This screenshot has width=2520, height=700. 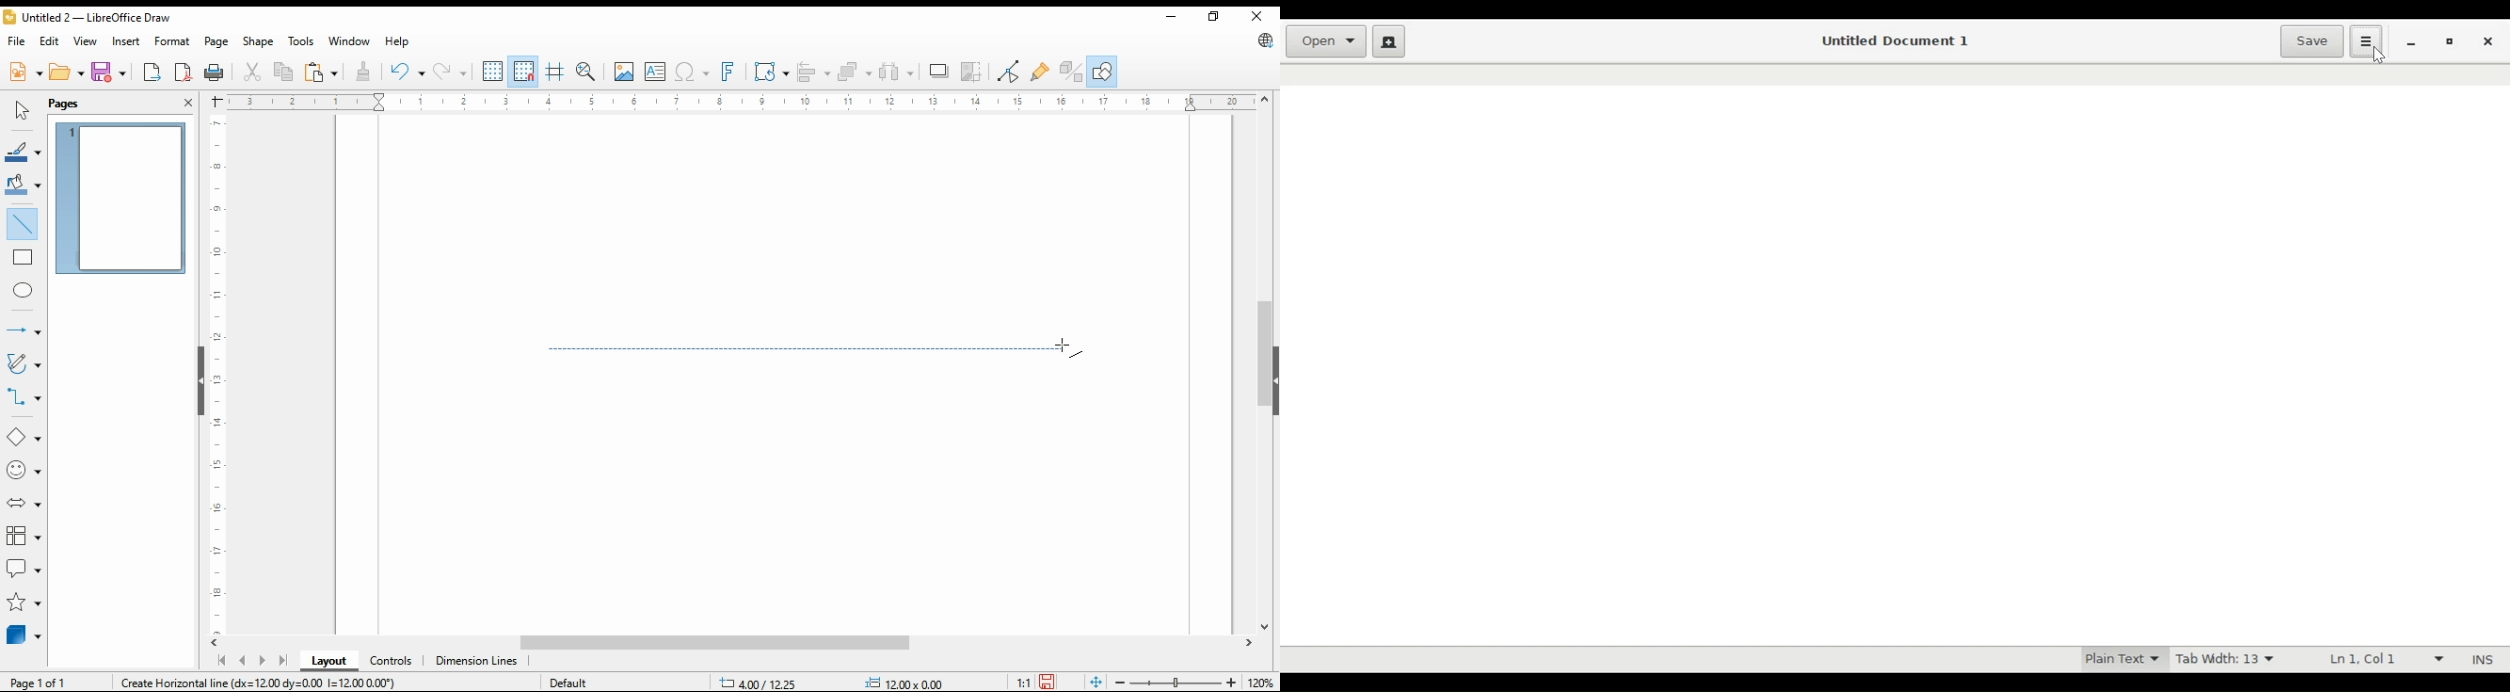 I want to click on -3.47/10.42, so click(x=760, y=683).